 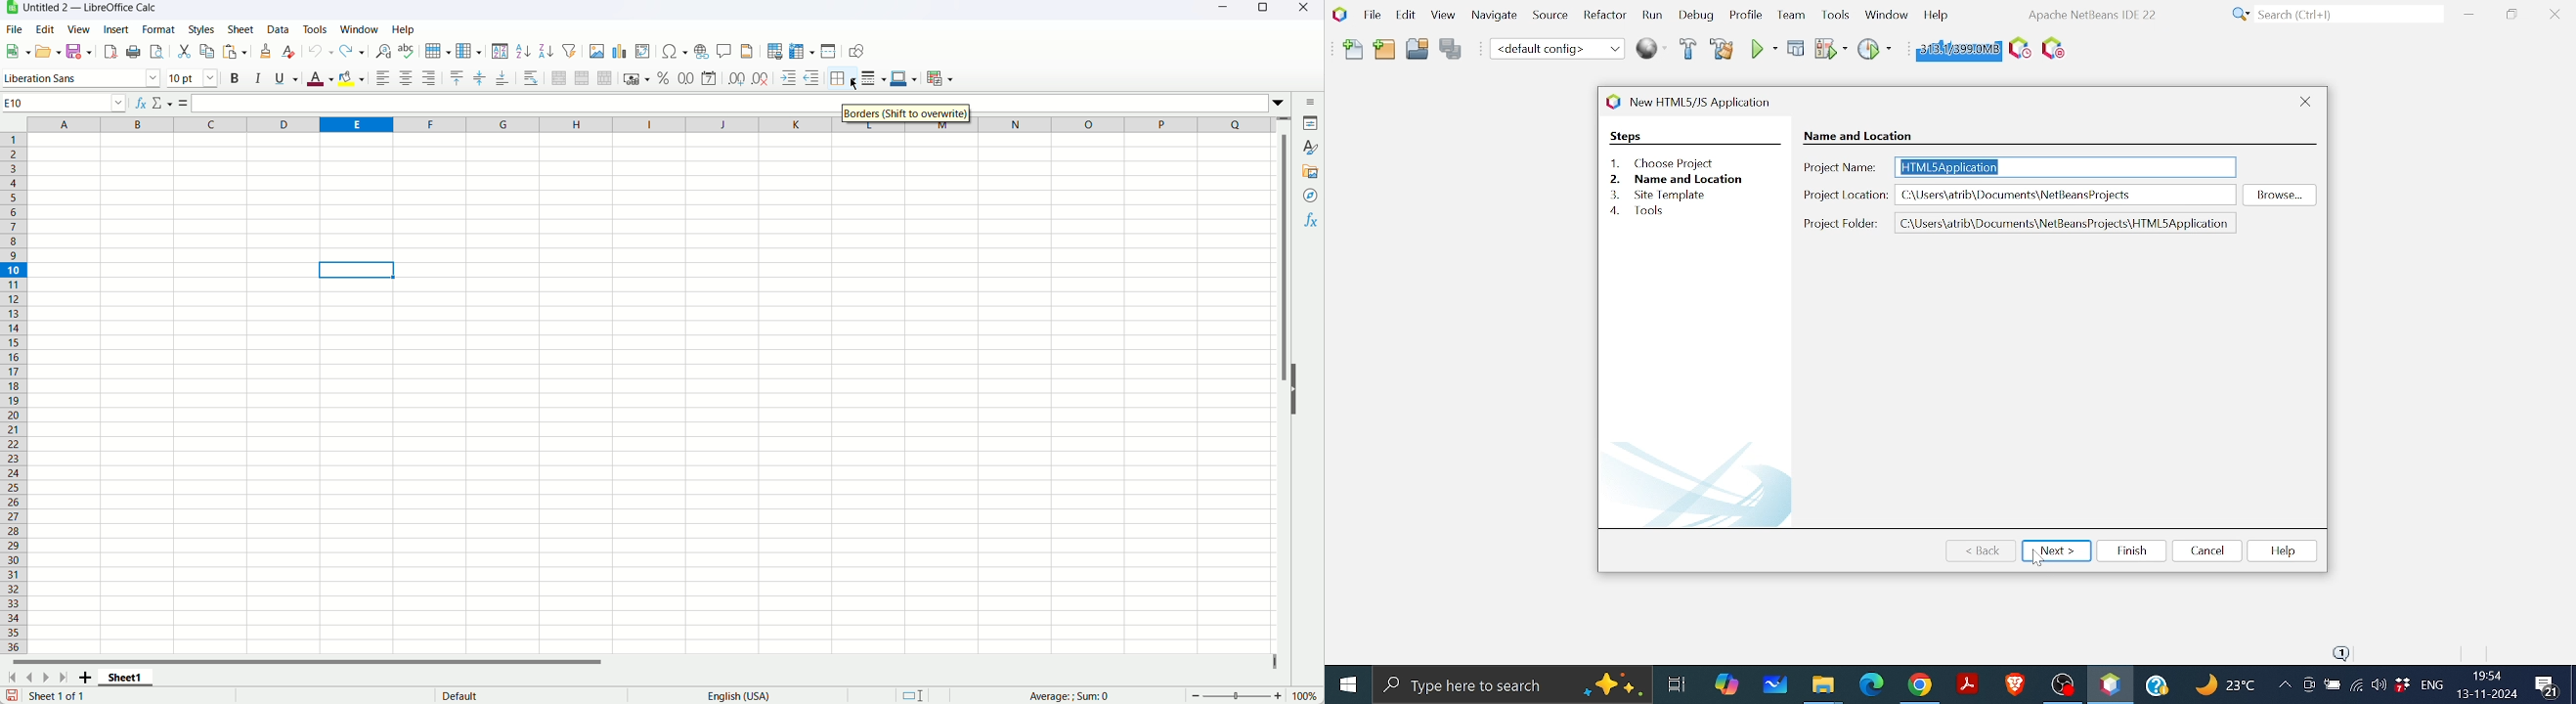 What do you see at coordinates (382, 51) in the screenshot?
I see `Find and replace` at bounding box center [382, 51].